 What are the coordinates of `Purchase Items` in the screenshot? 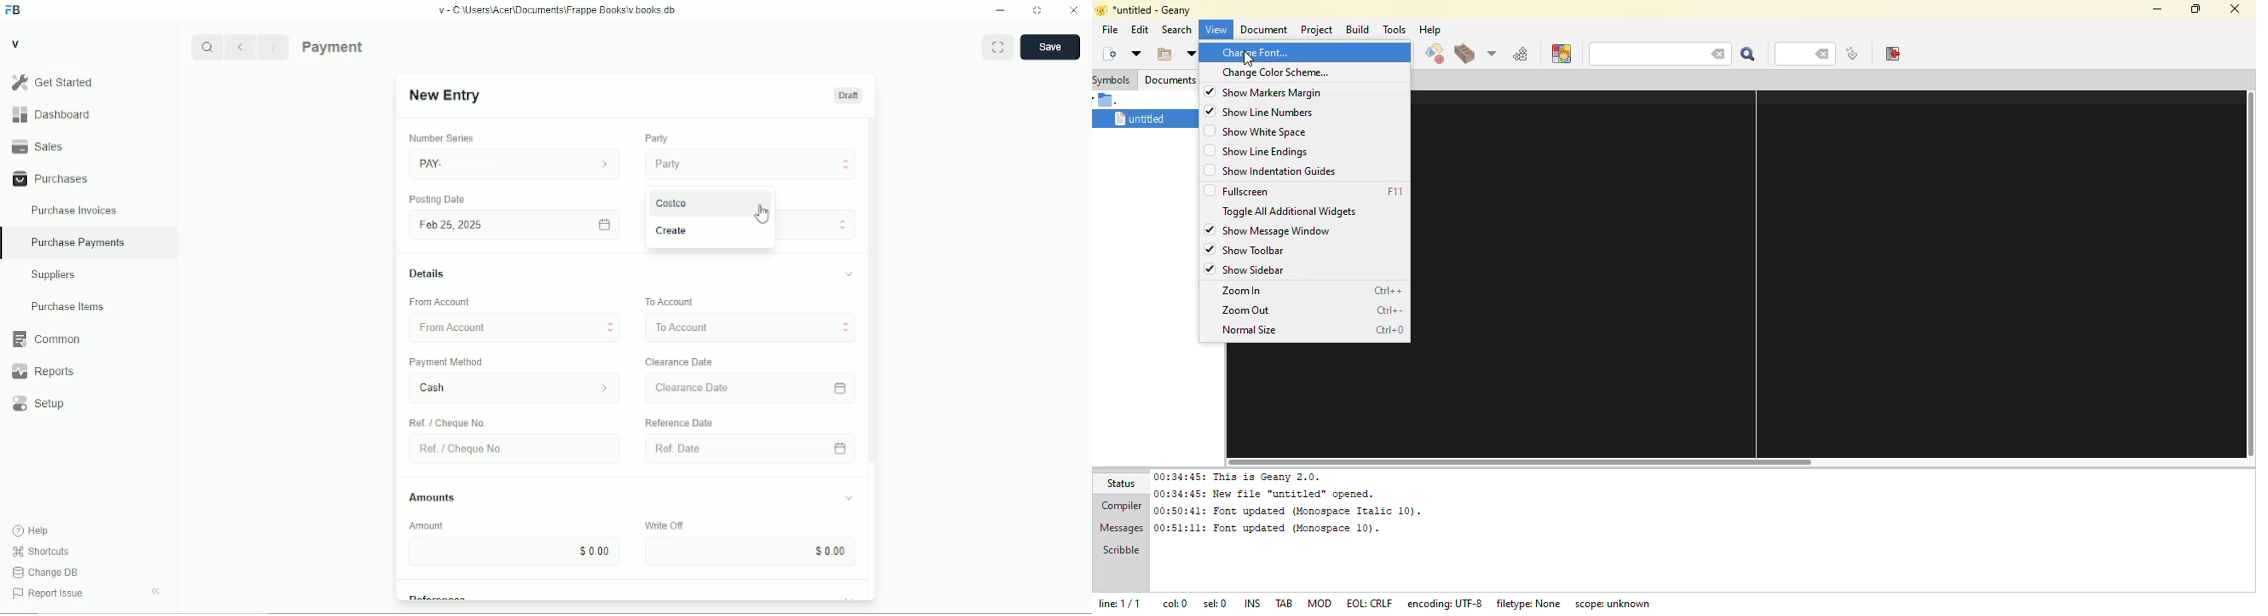 It's located at (88, 306).